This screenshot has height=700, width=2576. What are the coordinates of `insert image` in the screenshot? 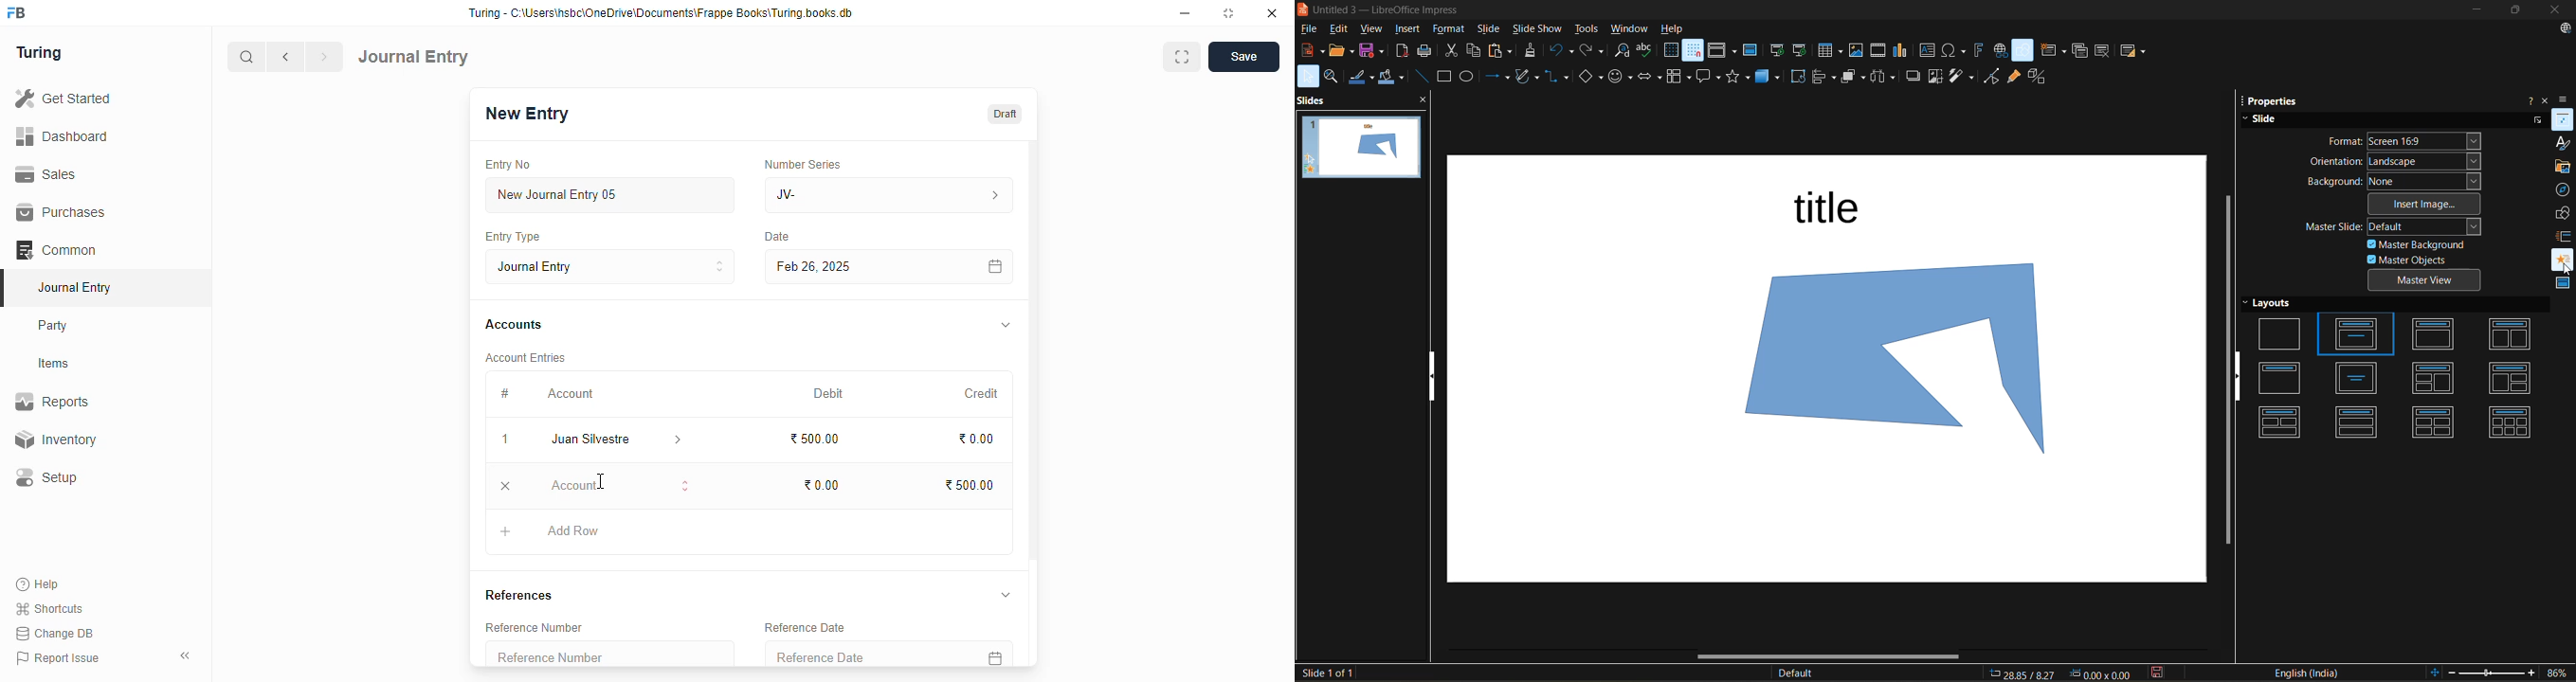 It's located at (2428, 204).